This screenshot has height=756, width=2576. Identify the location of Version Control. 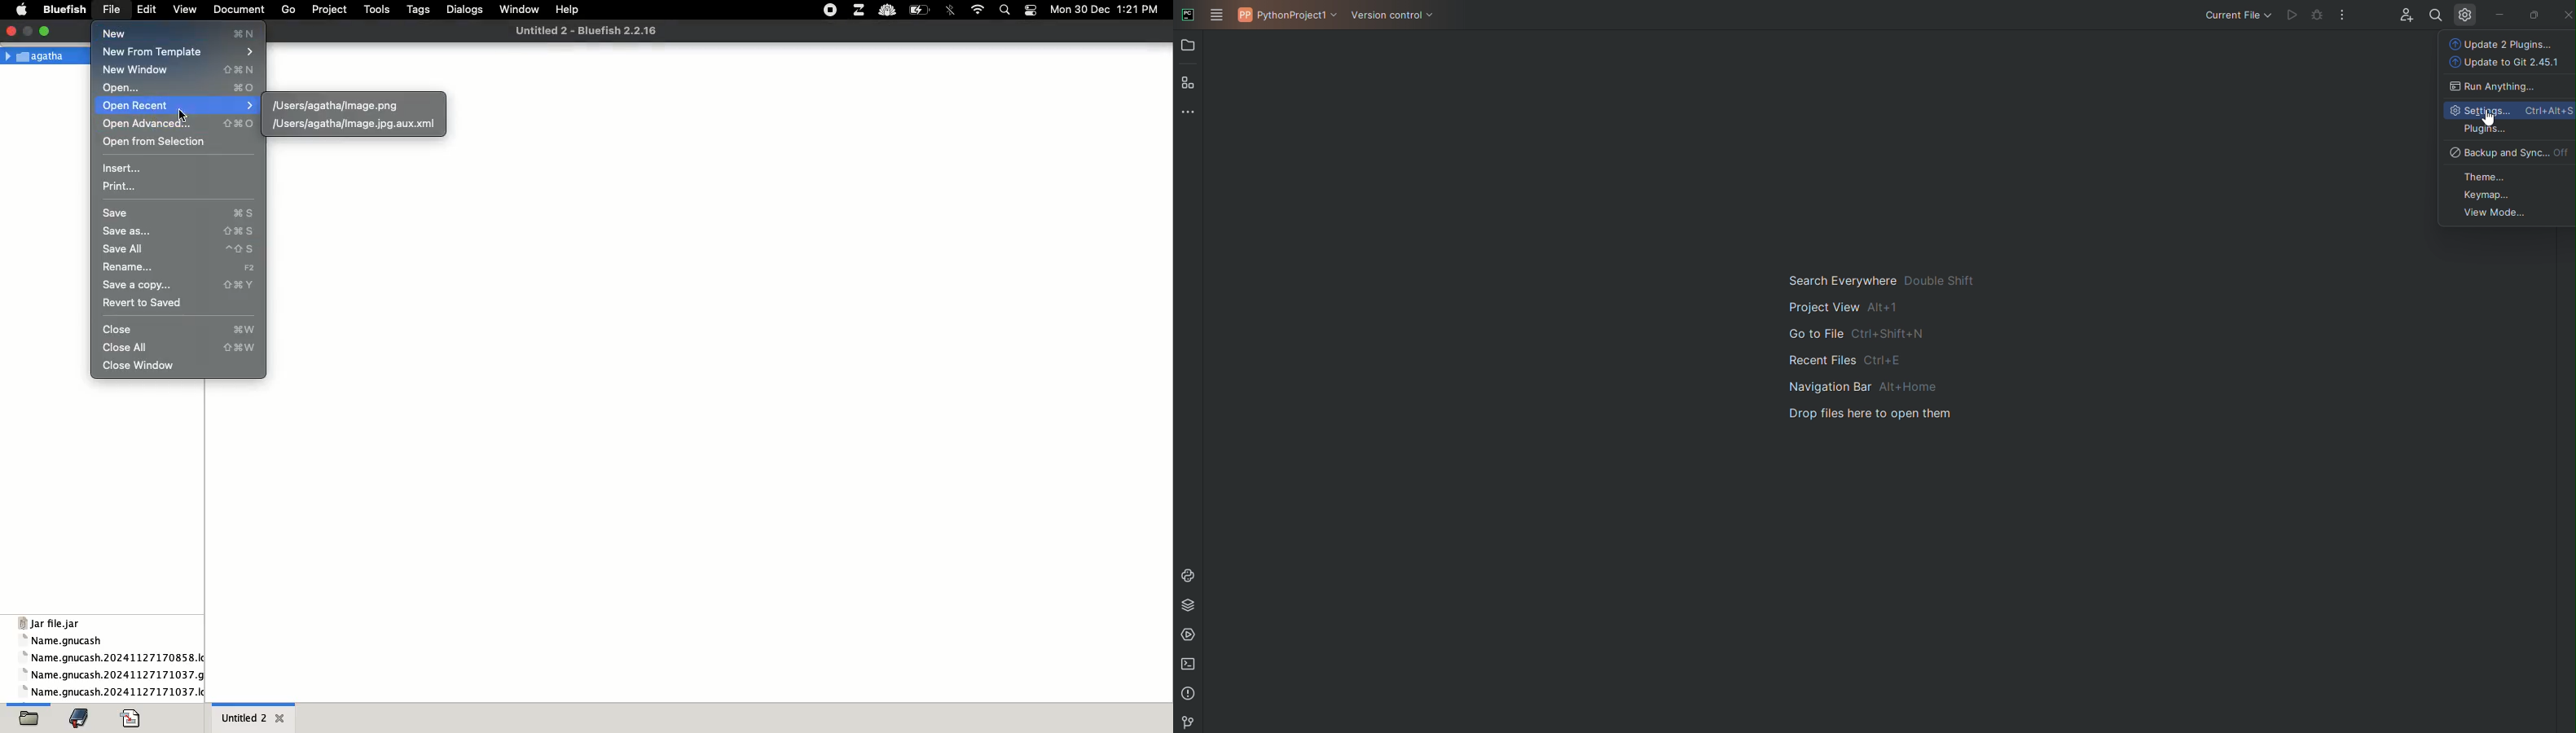
(1397, 20).